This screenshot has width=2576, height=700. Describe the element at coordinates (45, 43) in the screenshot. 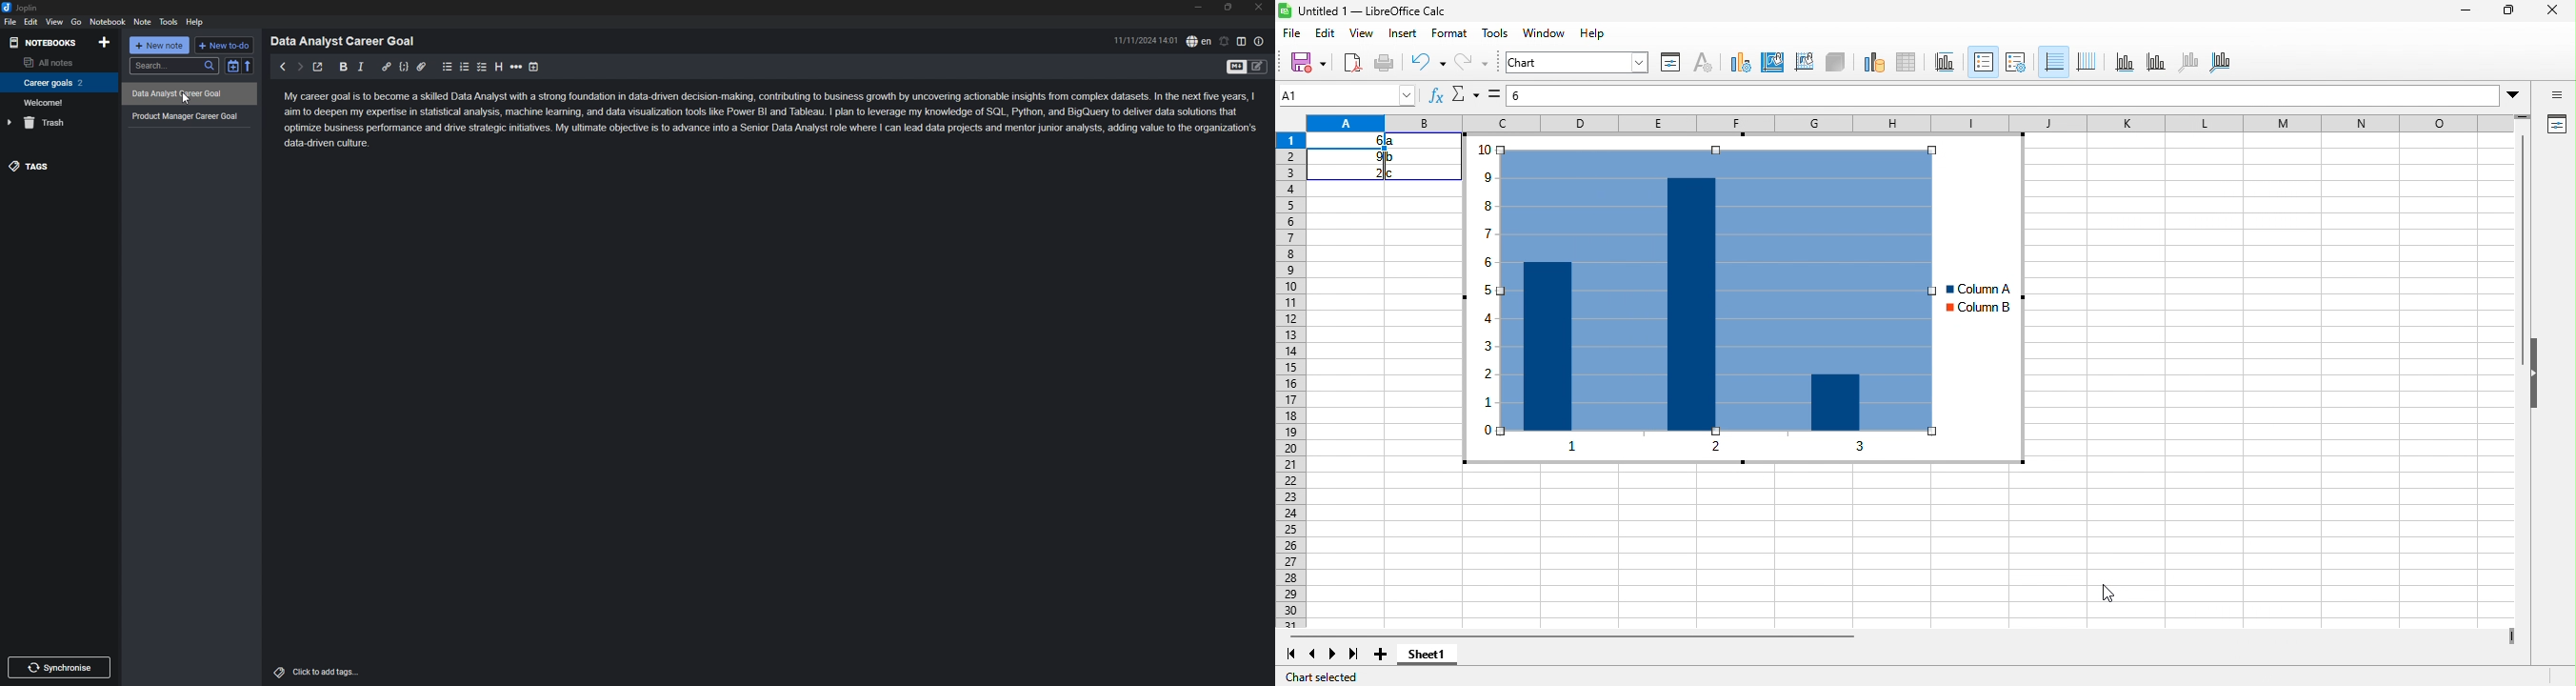

I see `notebooks` at that location.